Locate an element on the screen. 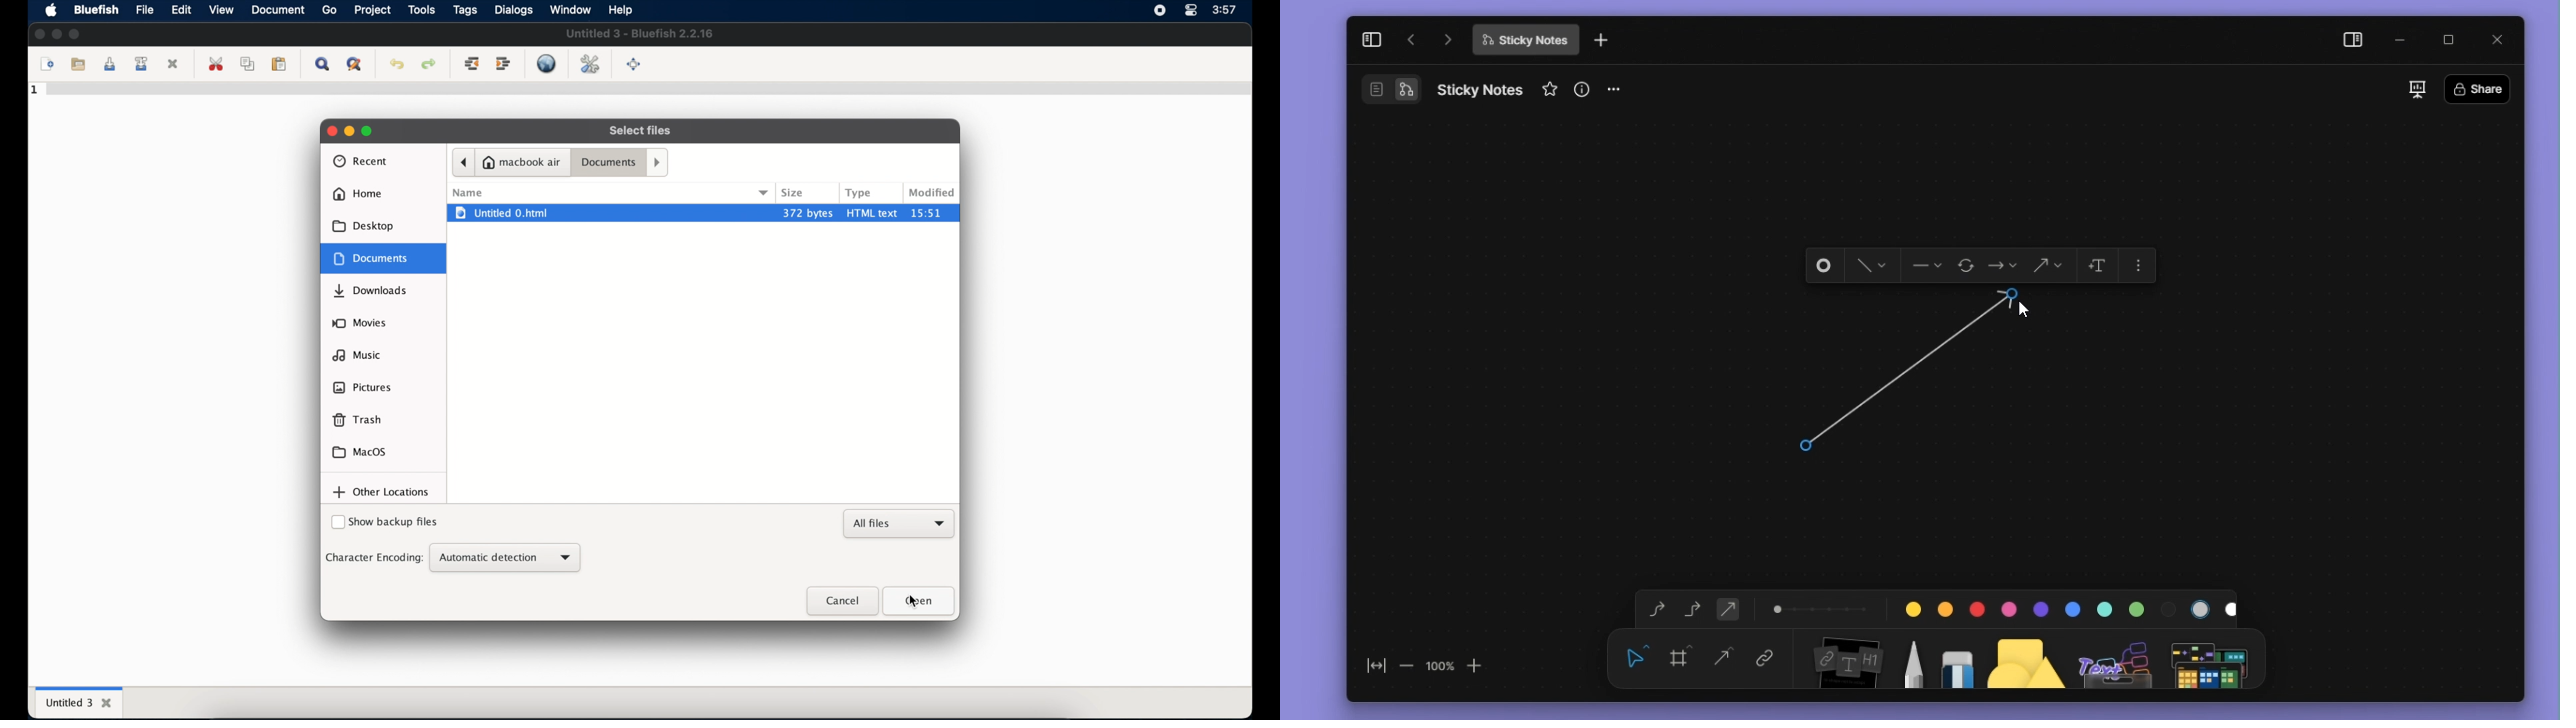  maximize is located at coordinates (369, 131).